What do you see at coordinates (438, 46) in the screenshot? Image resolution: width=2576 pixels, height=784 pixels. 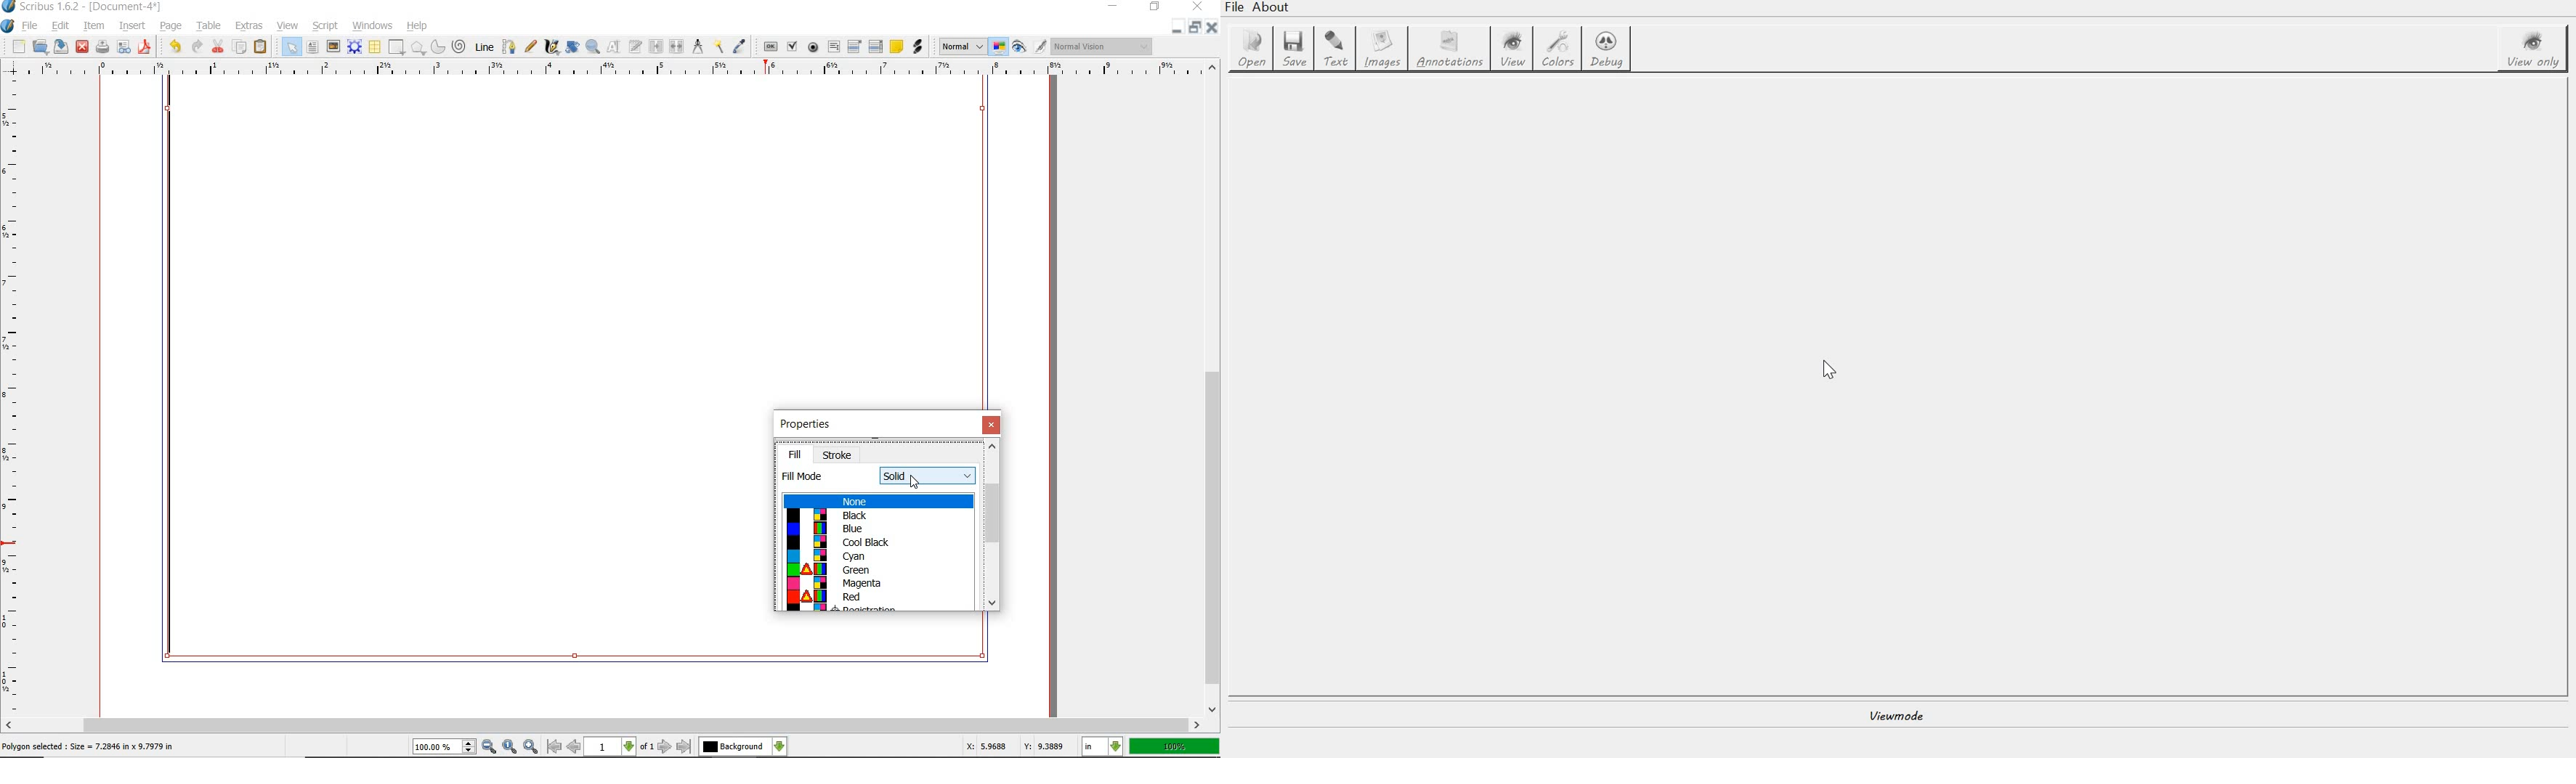 I see `arc` at bounding box center [438, 46].